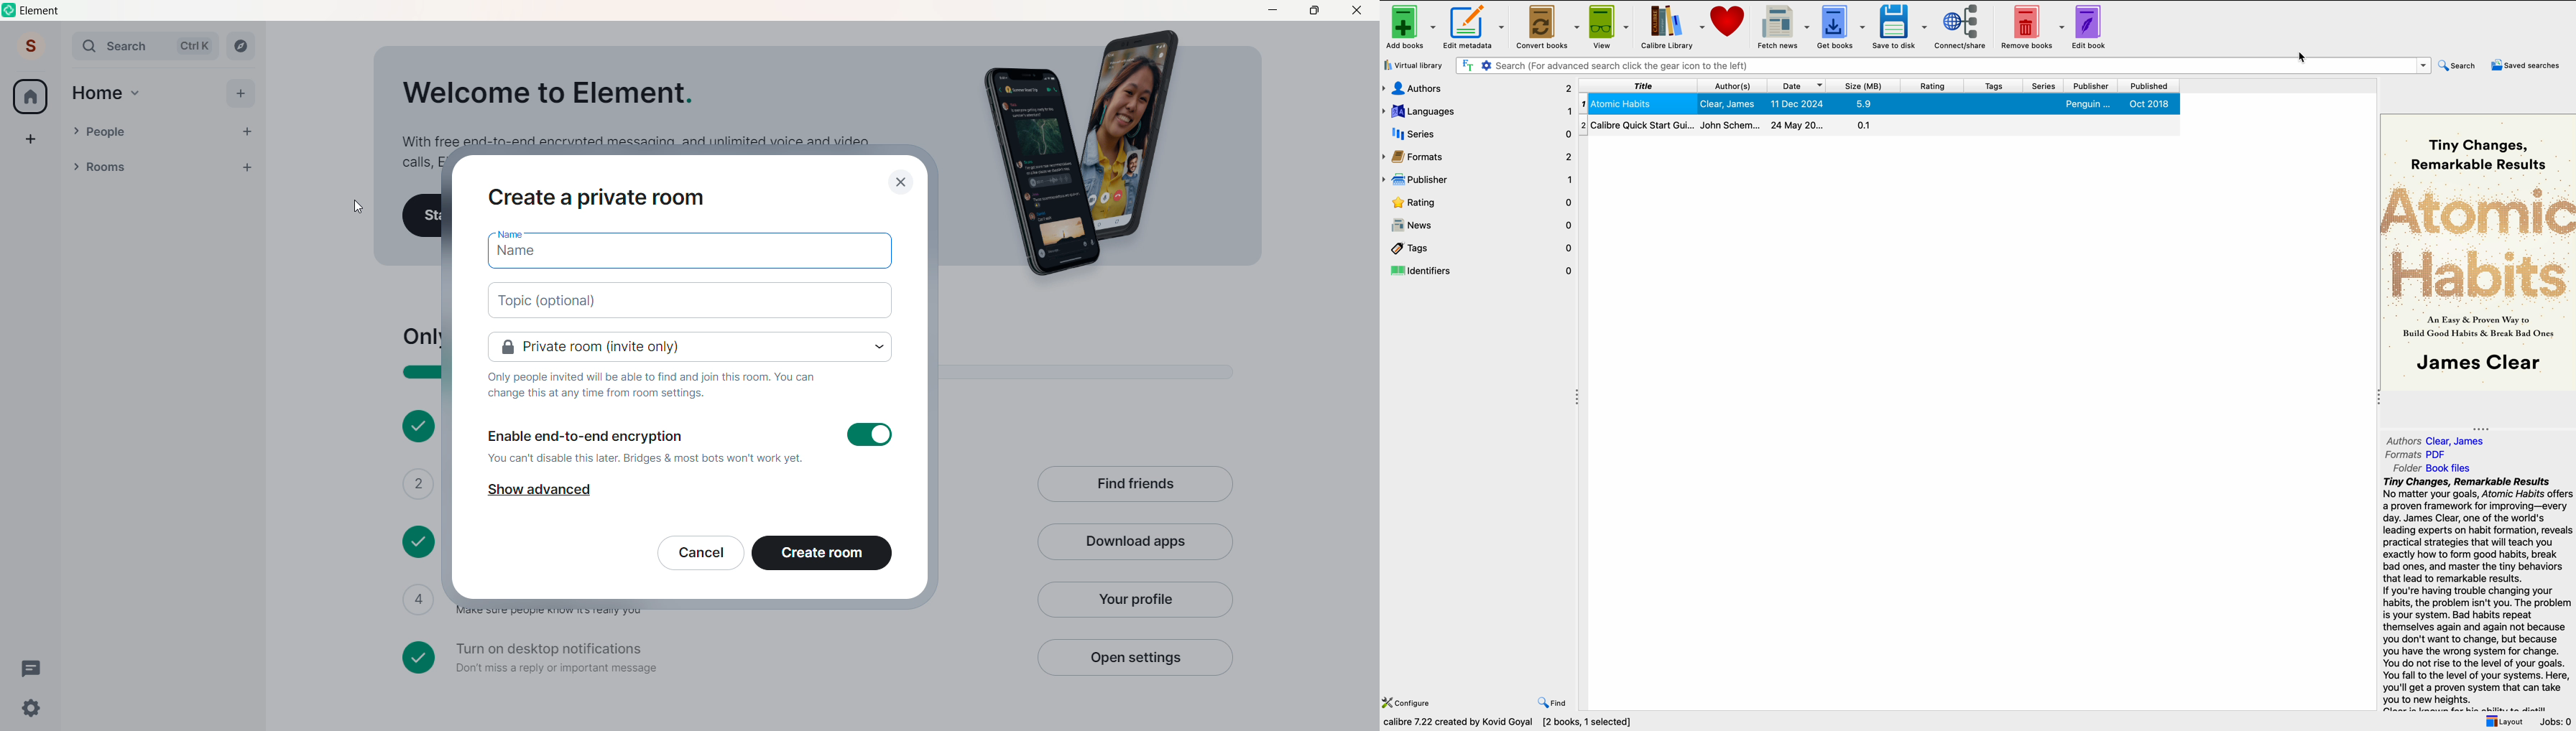 Image resolution: width=2576 pixels, height=756 pixels. What do you see at coordinates (1638, 86) in the screenshot?
I see `title` at bounding box center [1638, 86].